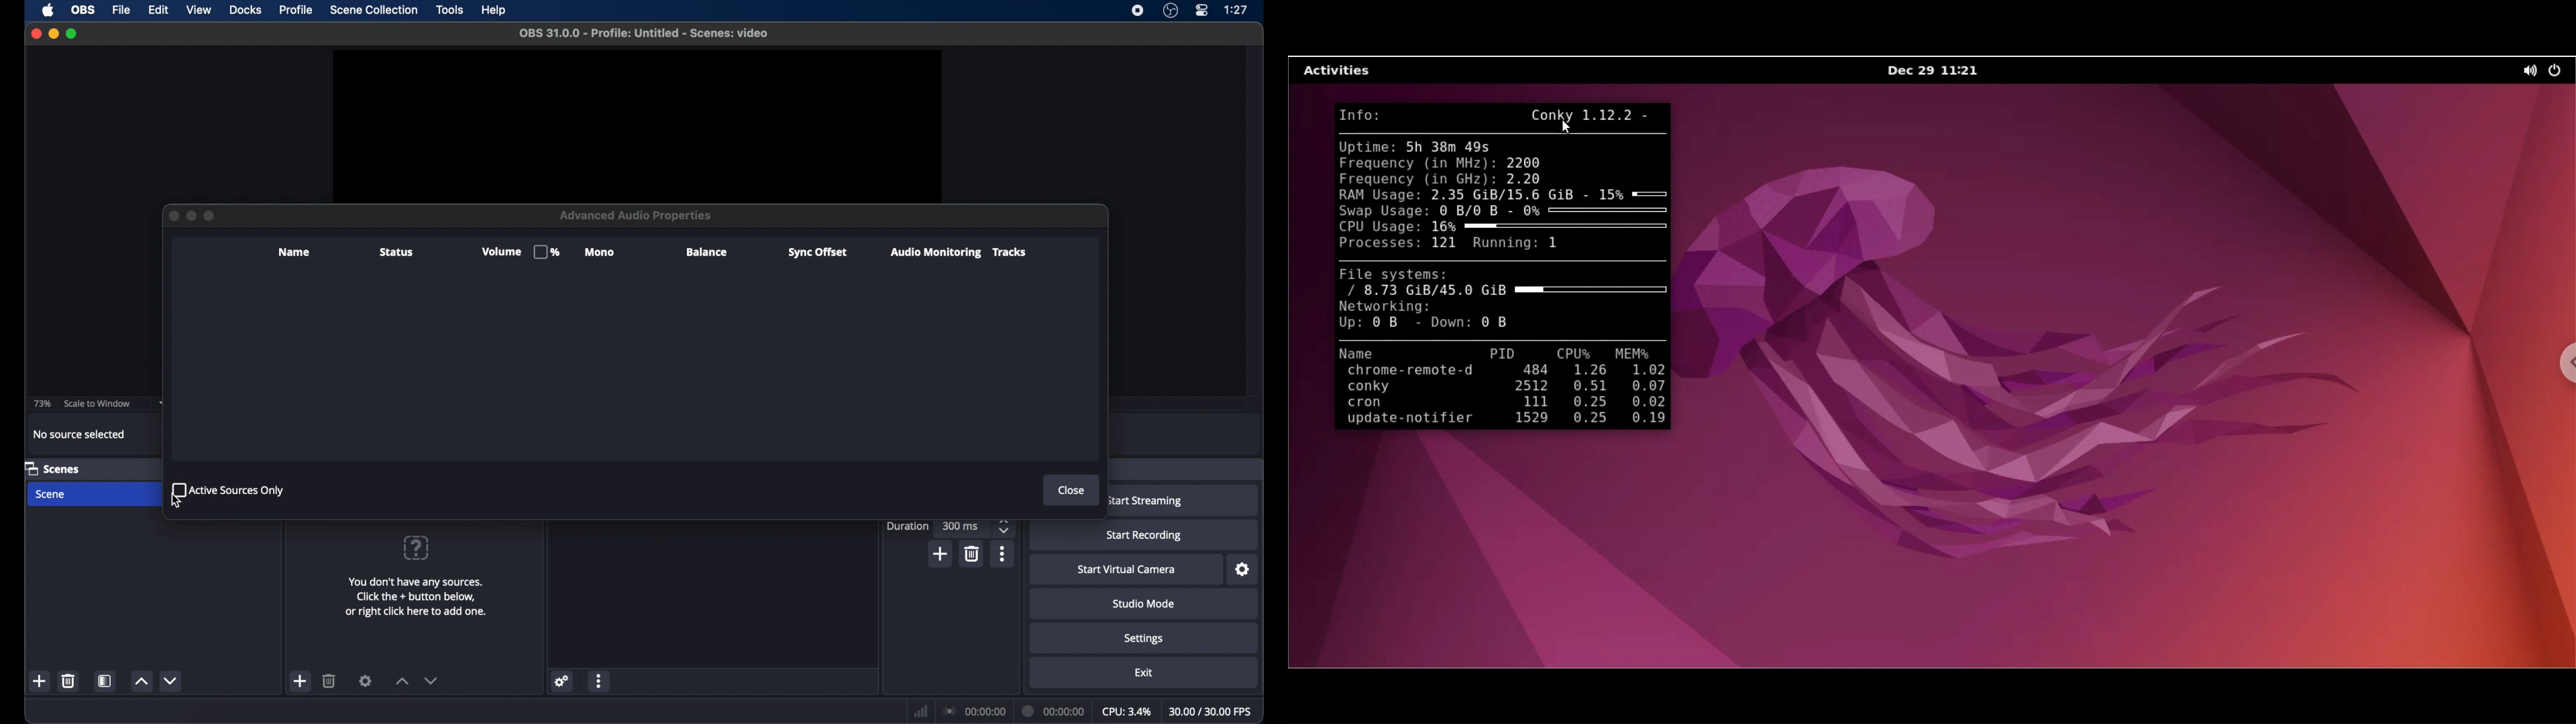 This screenshot has width=2576, height=728. What do you see at coordinates (395, 253) in the screenshot?
I see `status` at bounding box center [395, 253].